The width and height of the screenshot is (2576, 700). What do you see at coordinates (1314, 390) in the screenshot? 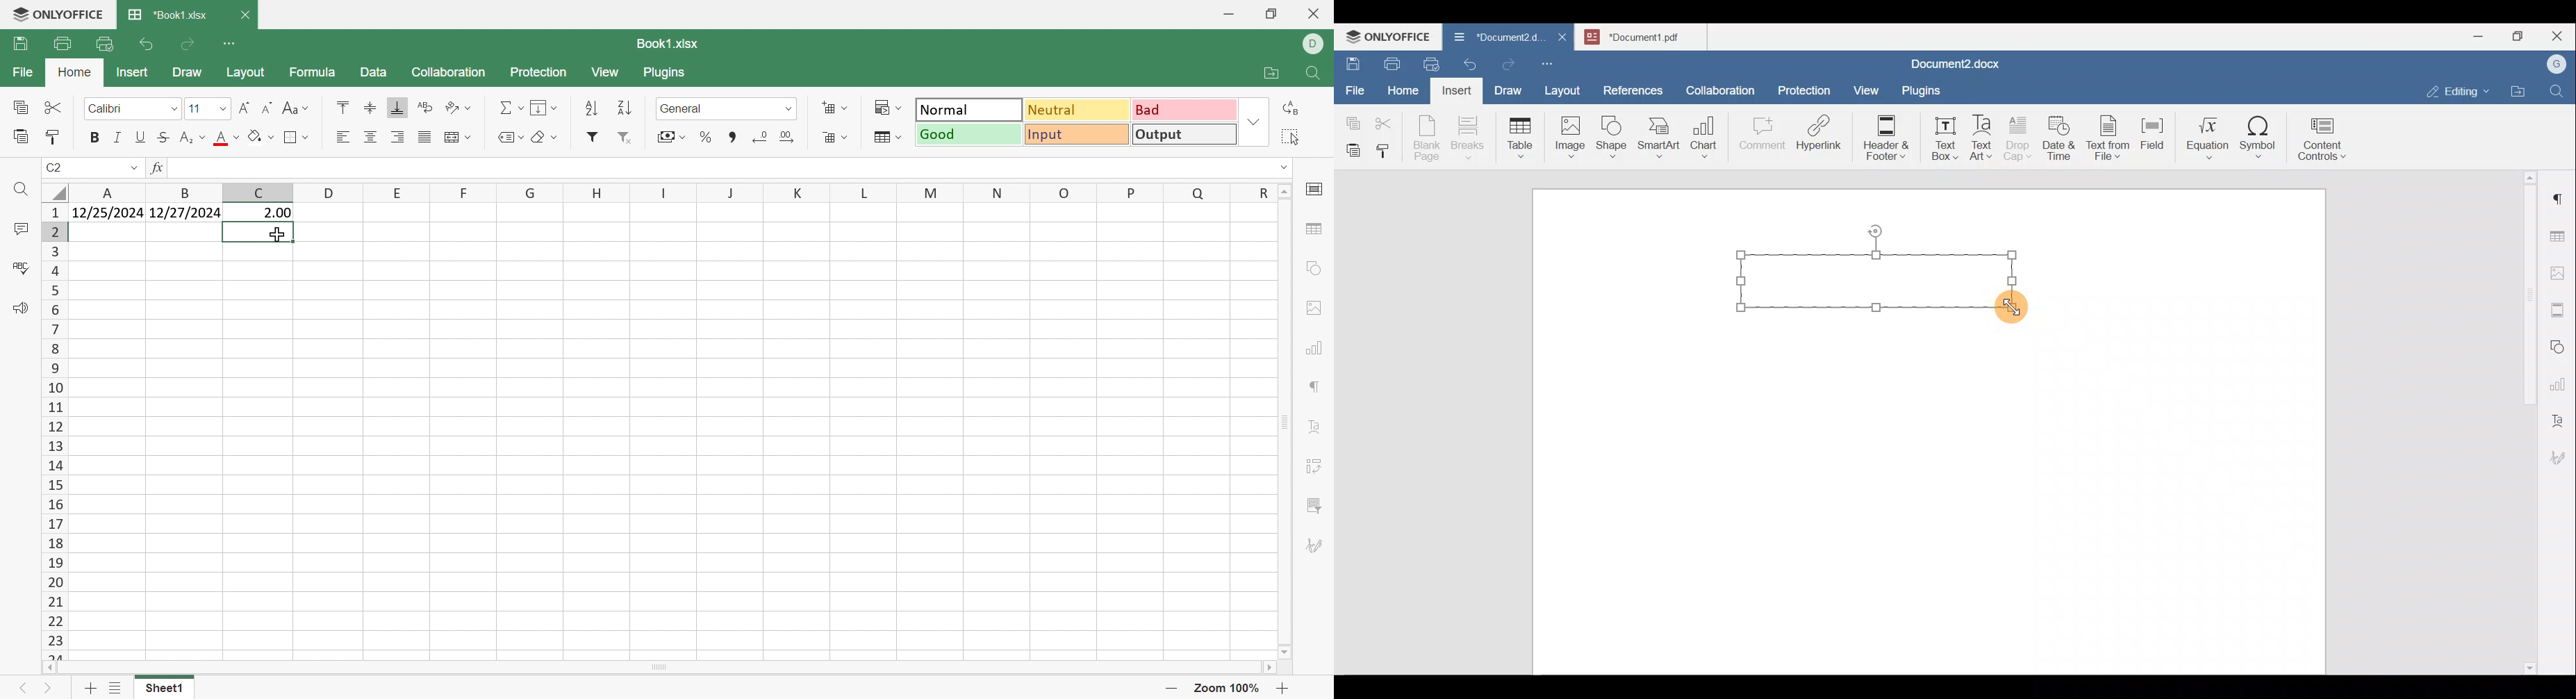
I see `Paragraph settings` at bounding box center [1314, 390].